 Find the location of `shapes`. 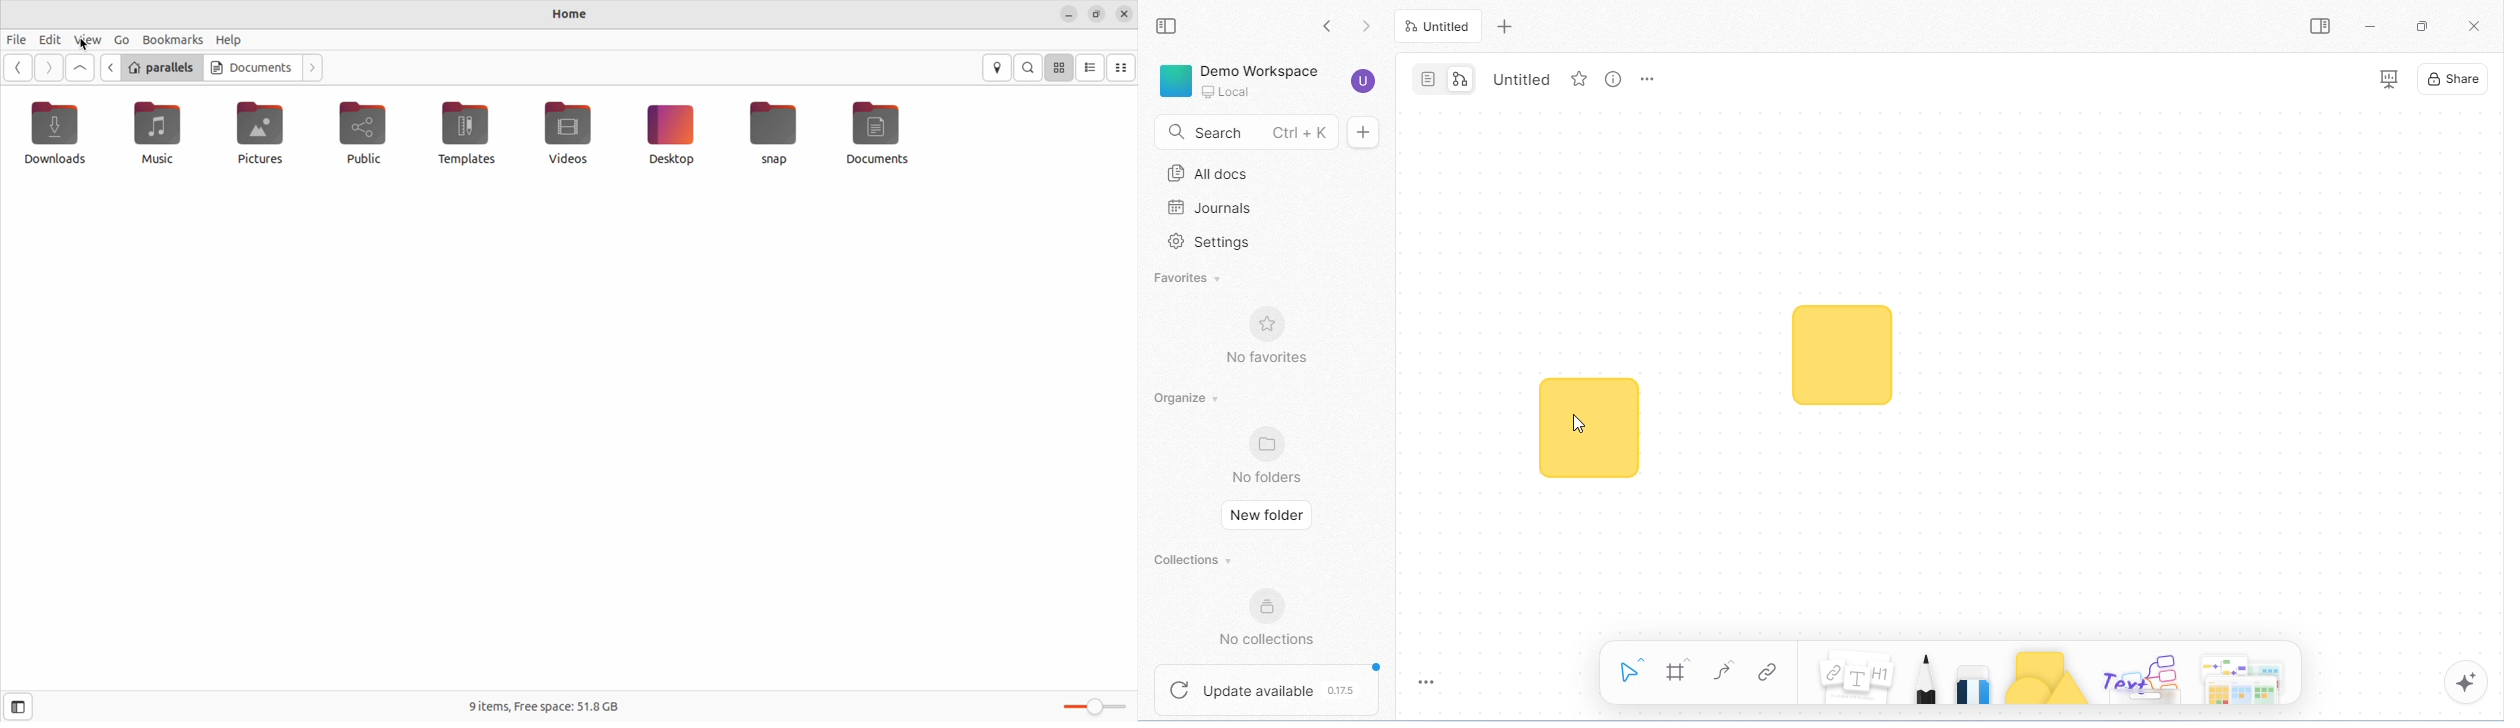

shapes is located at coordinates (2048, 677).